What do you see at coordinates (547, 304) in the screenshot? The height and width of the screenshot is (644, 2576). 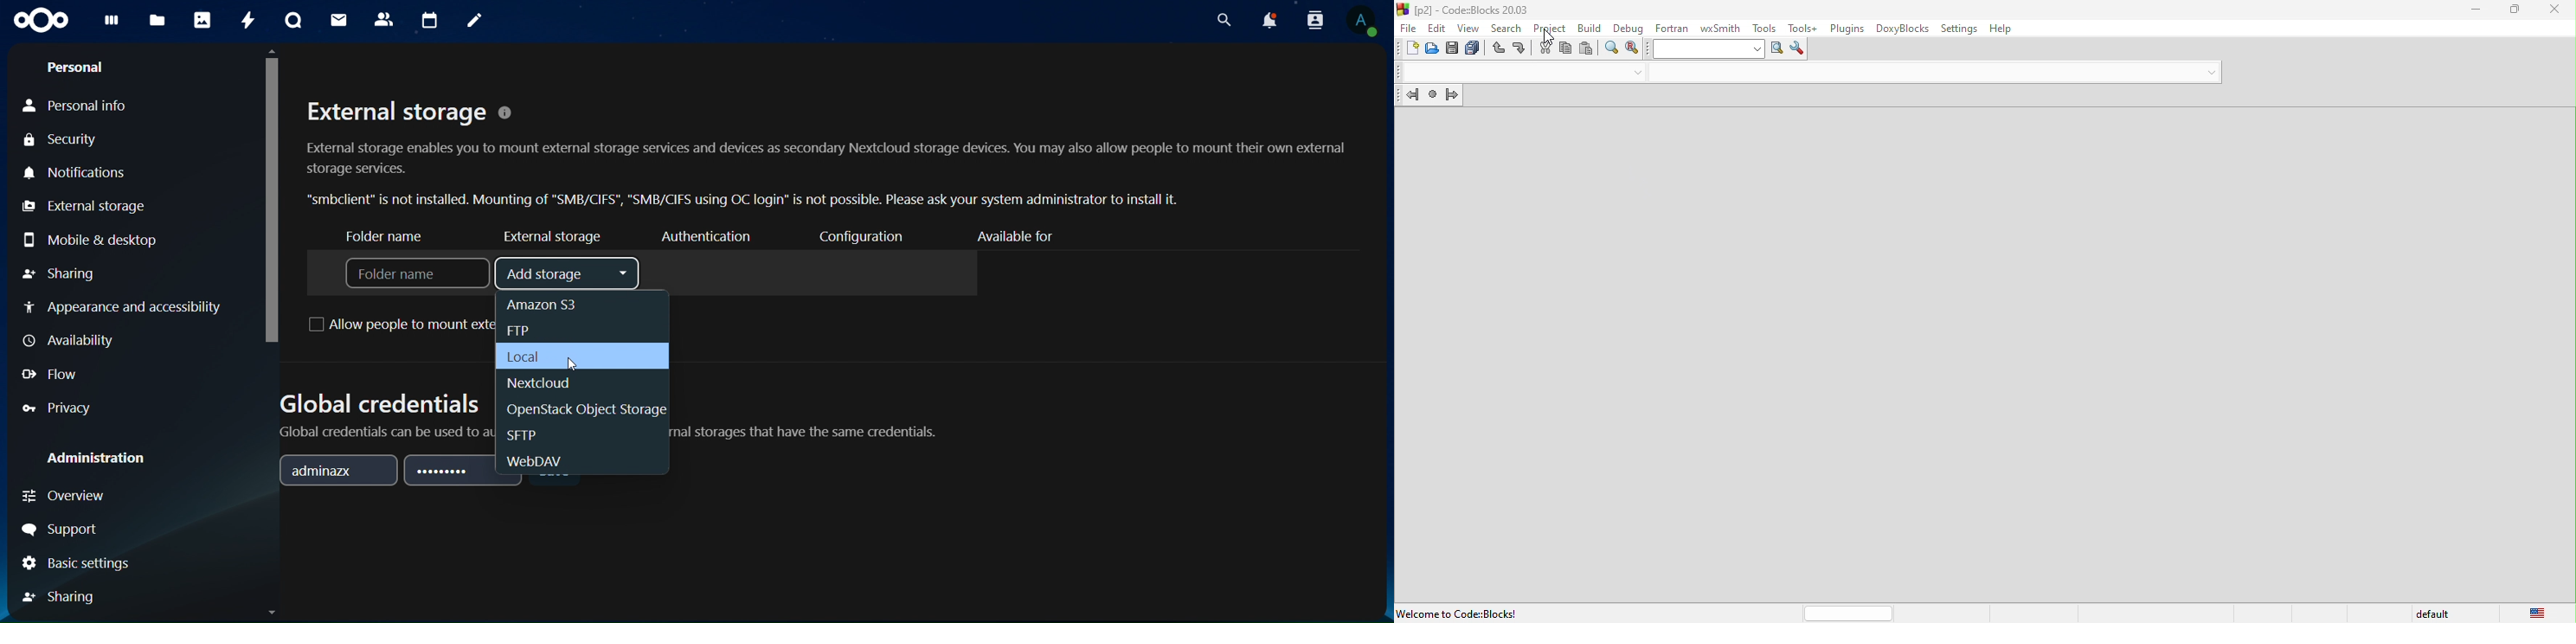 I see `amazon S3` at bounding box center [547, 304].